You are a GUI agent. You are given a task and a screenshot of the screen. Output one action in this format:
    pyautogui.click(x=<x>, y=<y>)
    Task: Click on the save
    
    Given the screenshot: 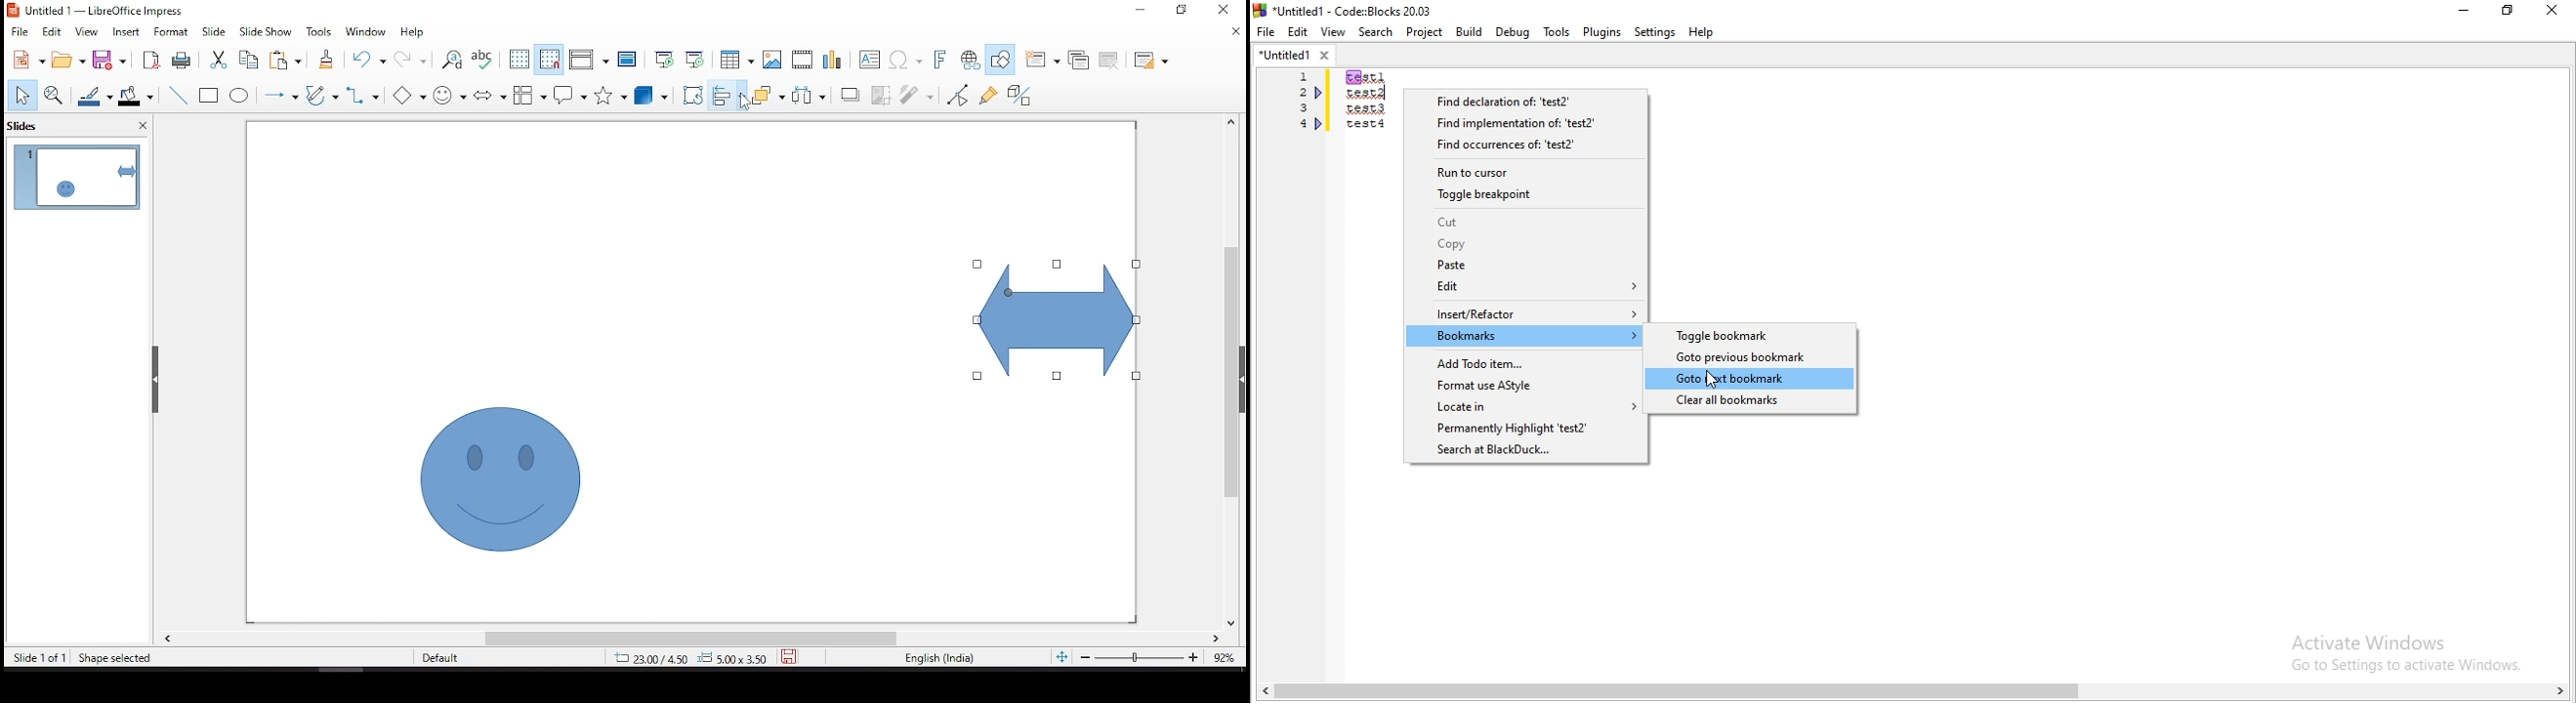 What is the action you would take?
    pyautogui.click(x=112, y=61)
    